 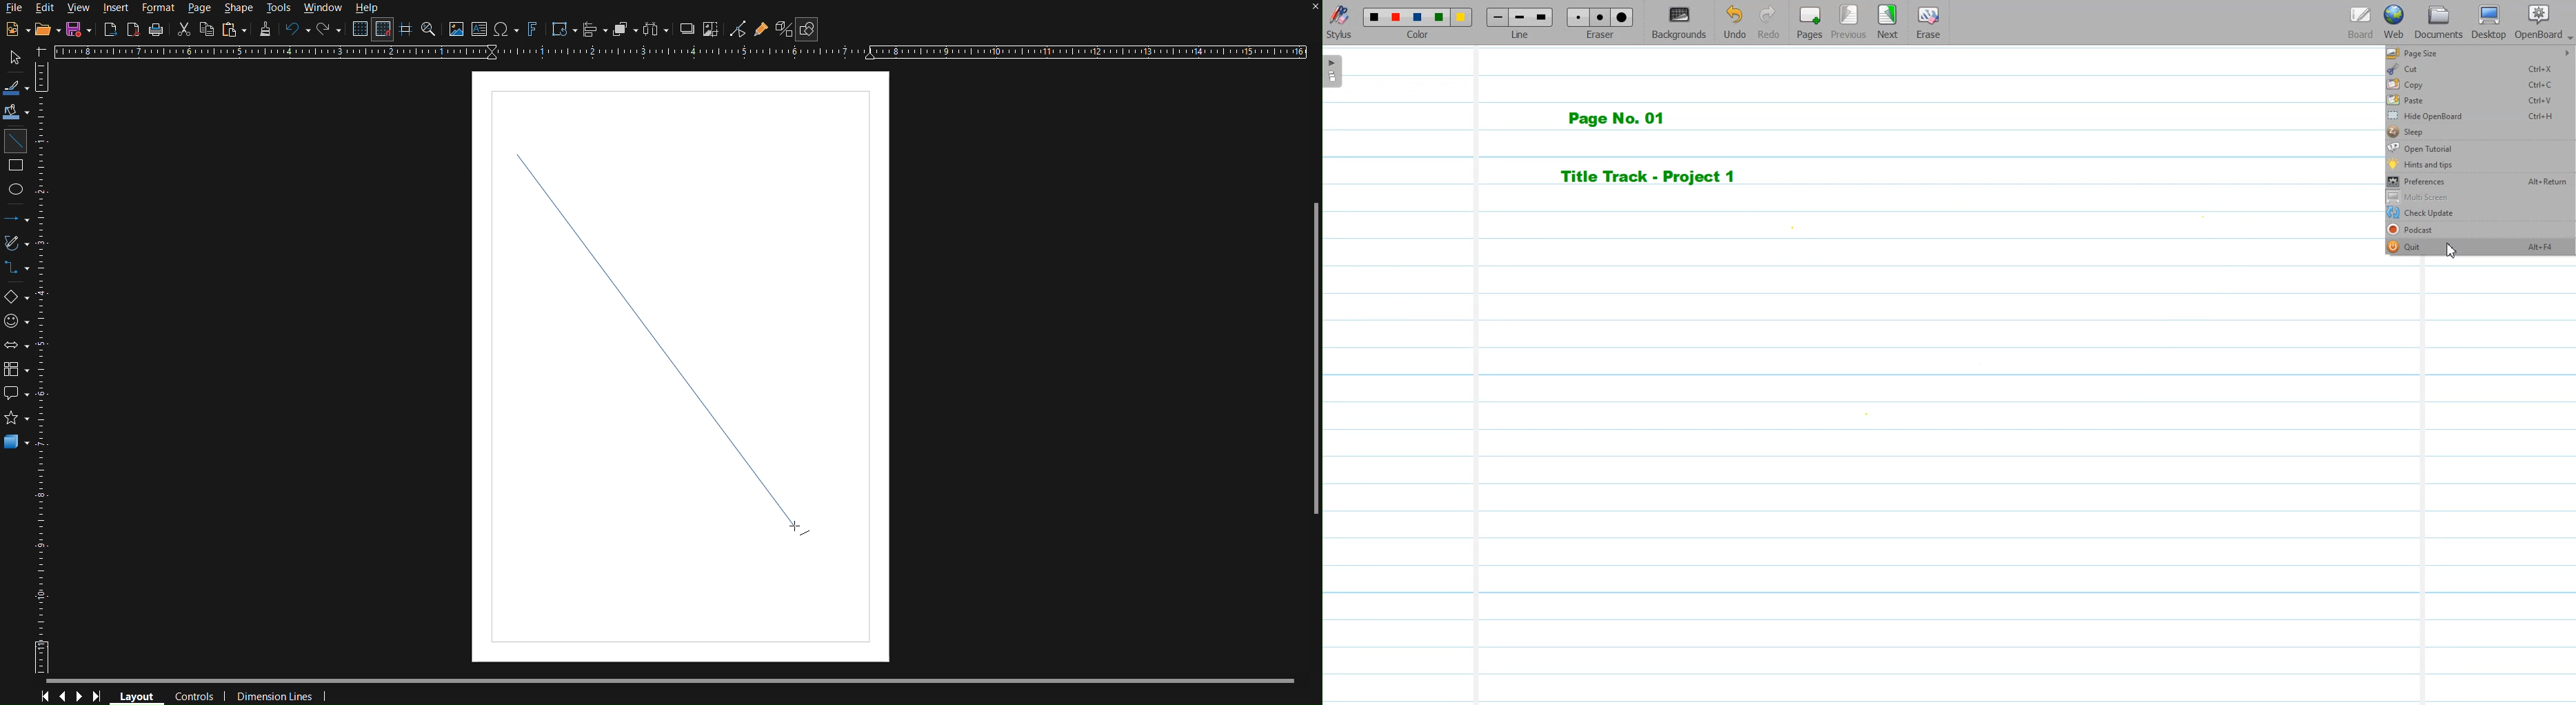 I want to click on Horizontal Ruler, so click(x=684, y=53).